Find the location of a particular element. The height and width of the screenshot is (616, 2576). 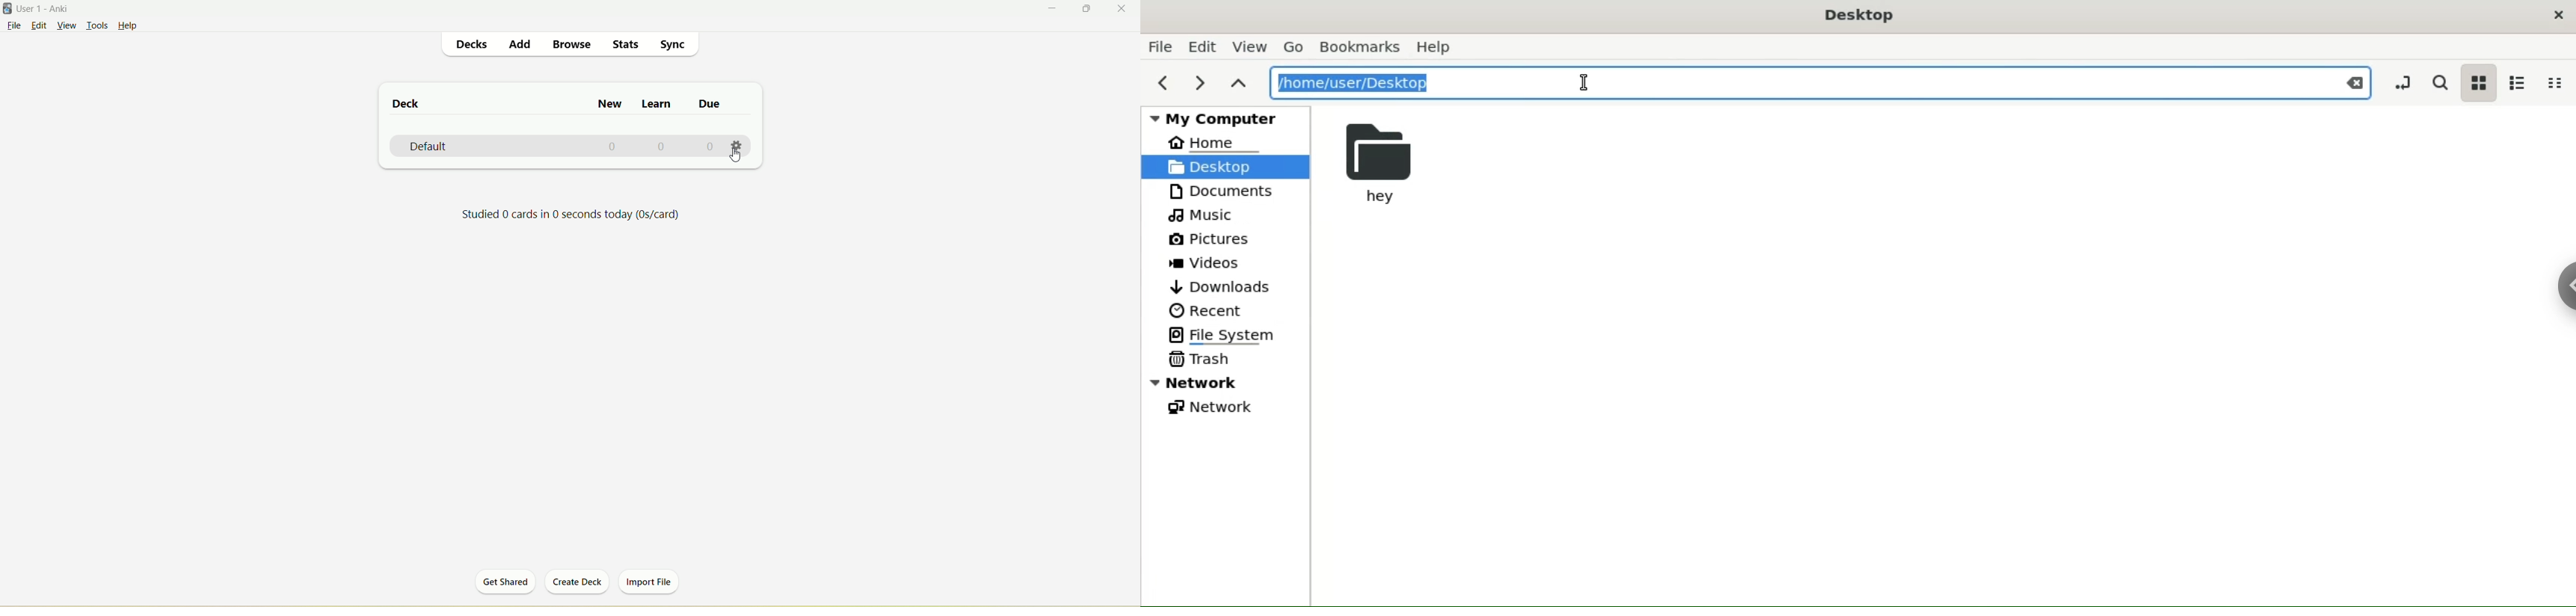

due is located at coordinates (708, 103).